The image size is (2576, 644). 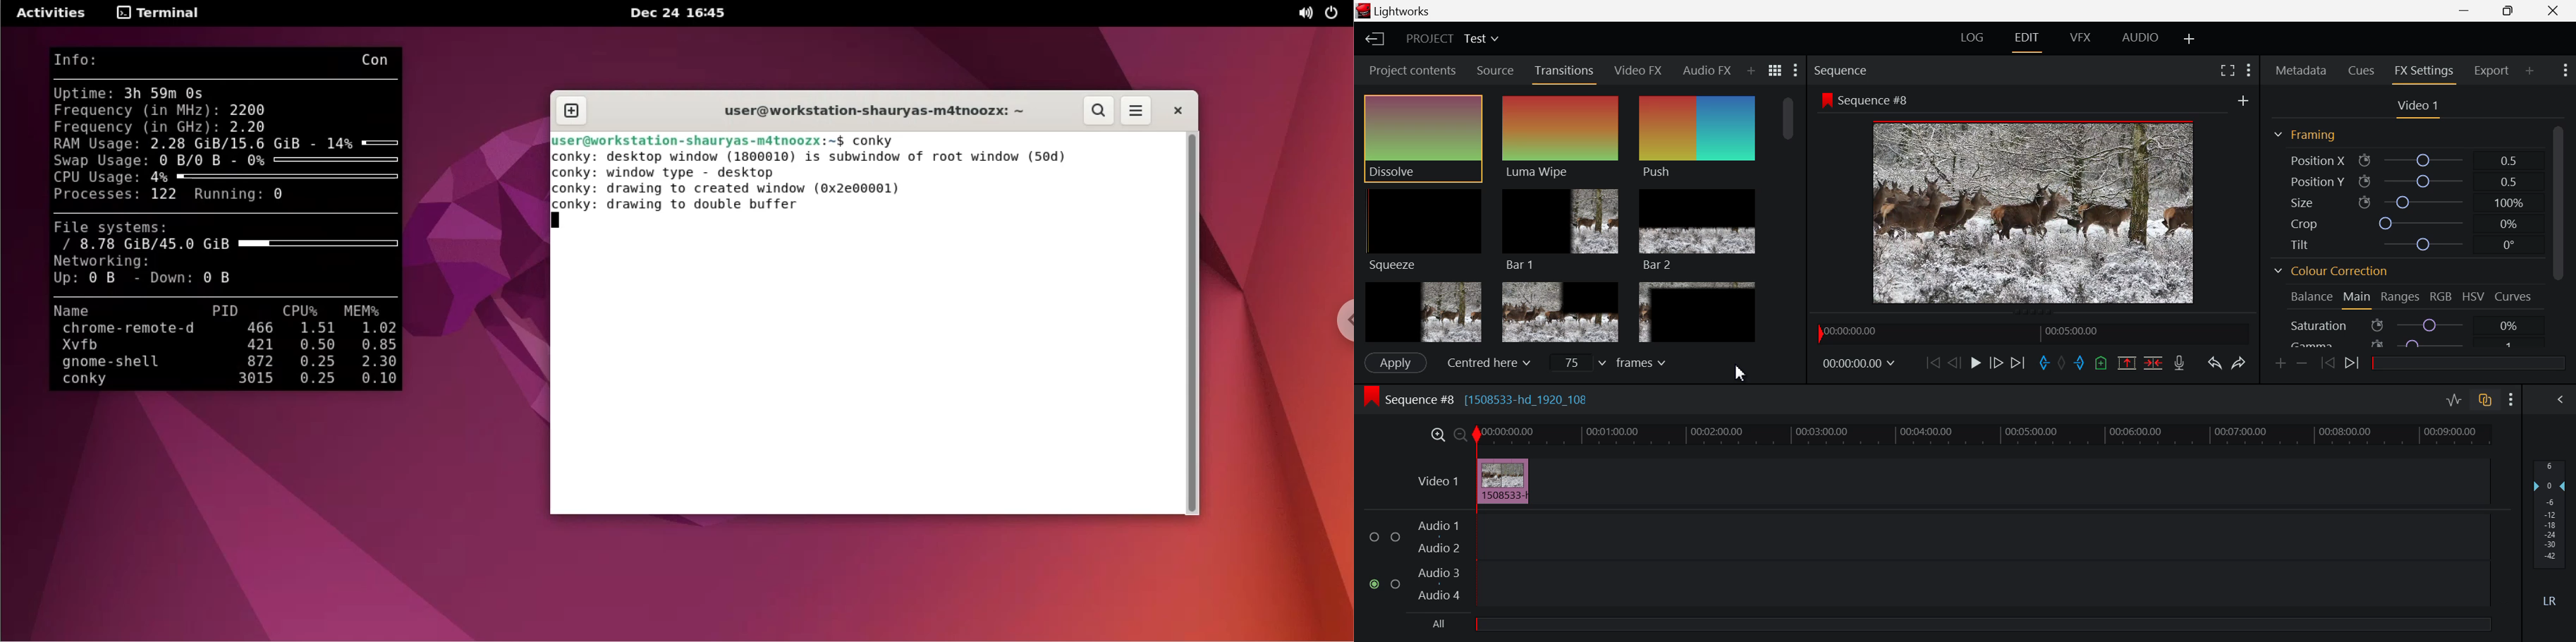 I want to click on AUDIO Layout, so click(x=2138, y=37).